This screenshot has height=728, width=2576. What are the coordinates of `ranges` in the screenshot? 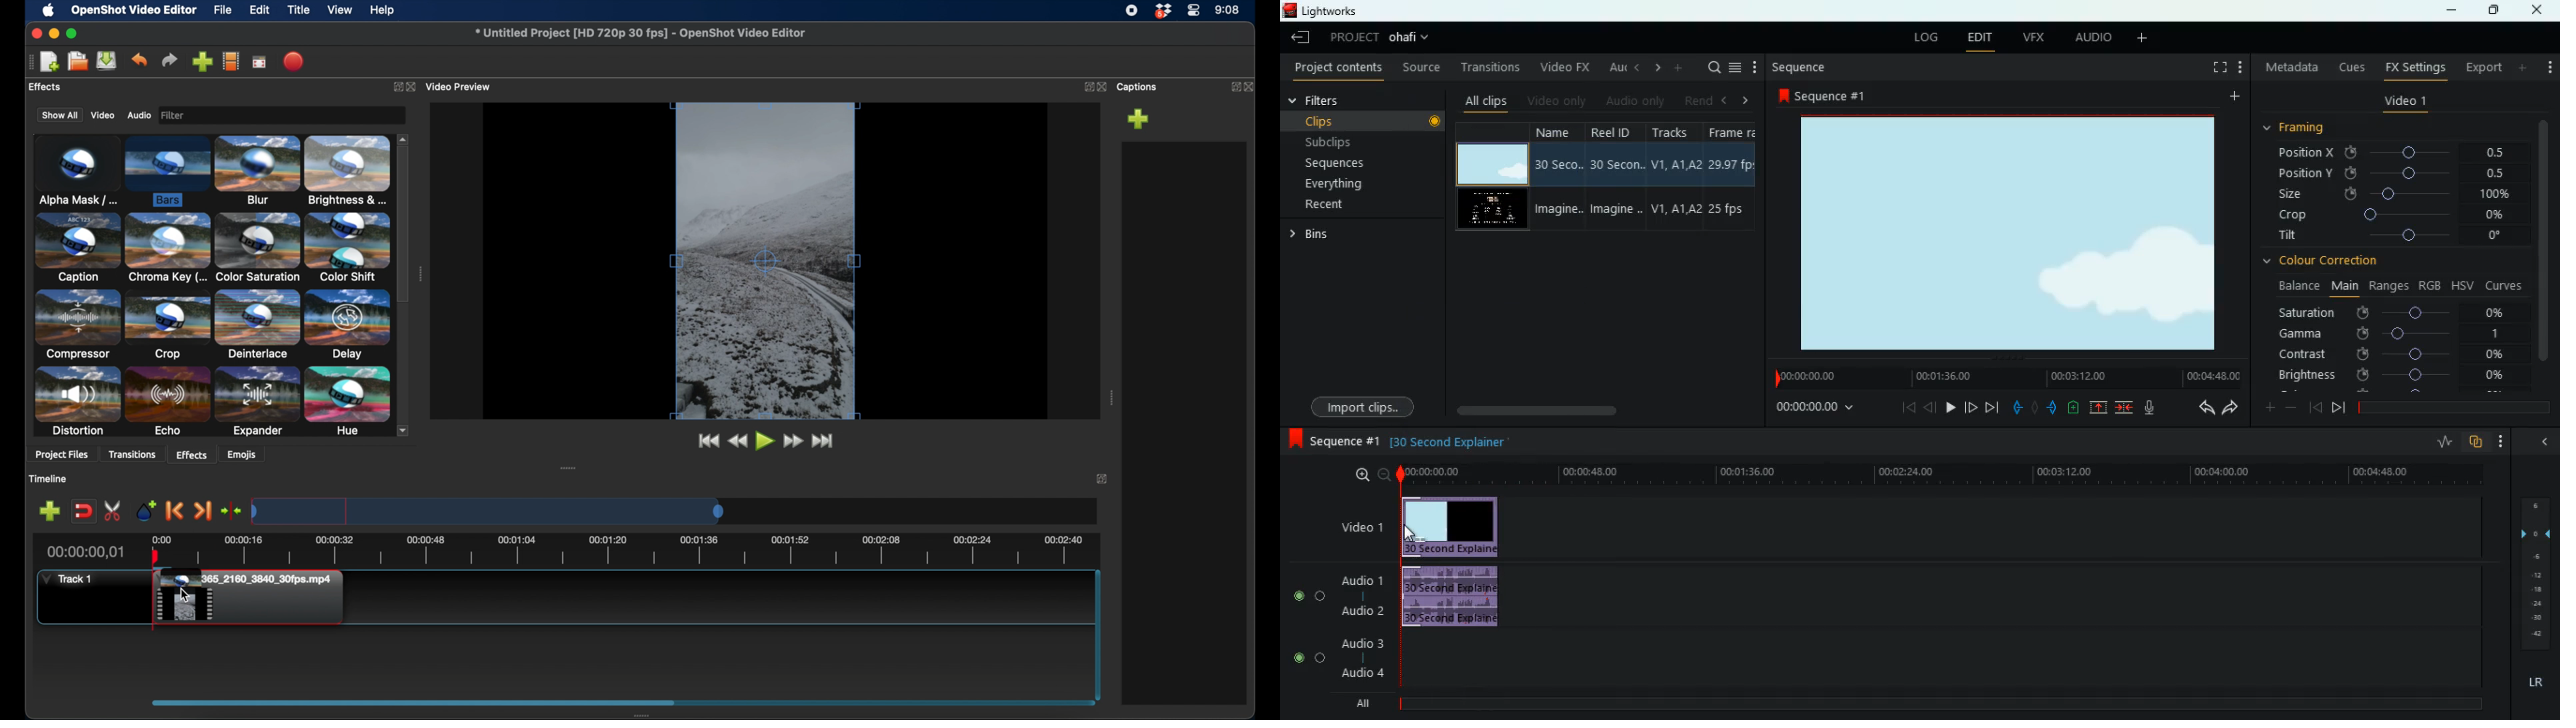 It's located at (2386, 286).